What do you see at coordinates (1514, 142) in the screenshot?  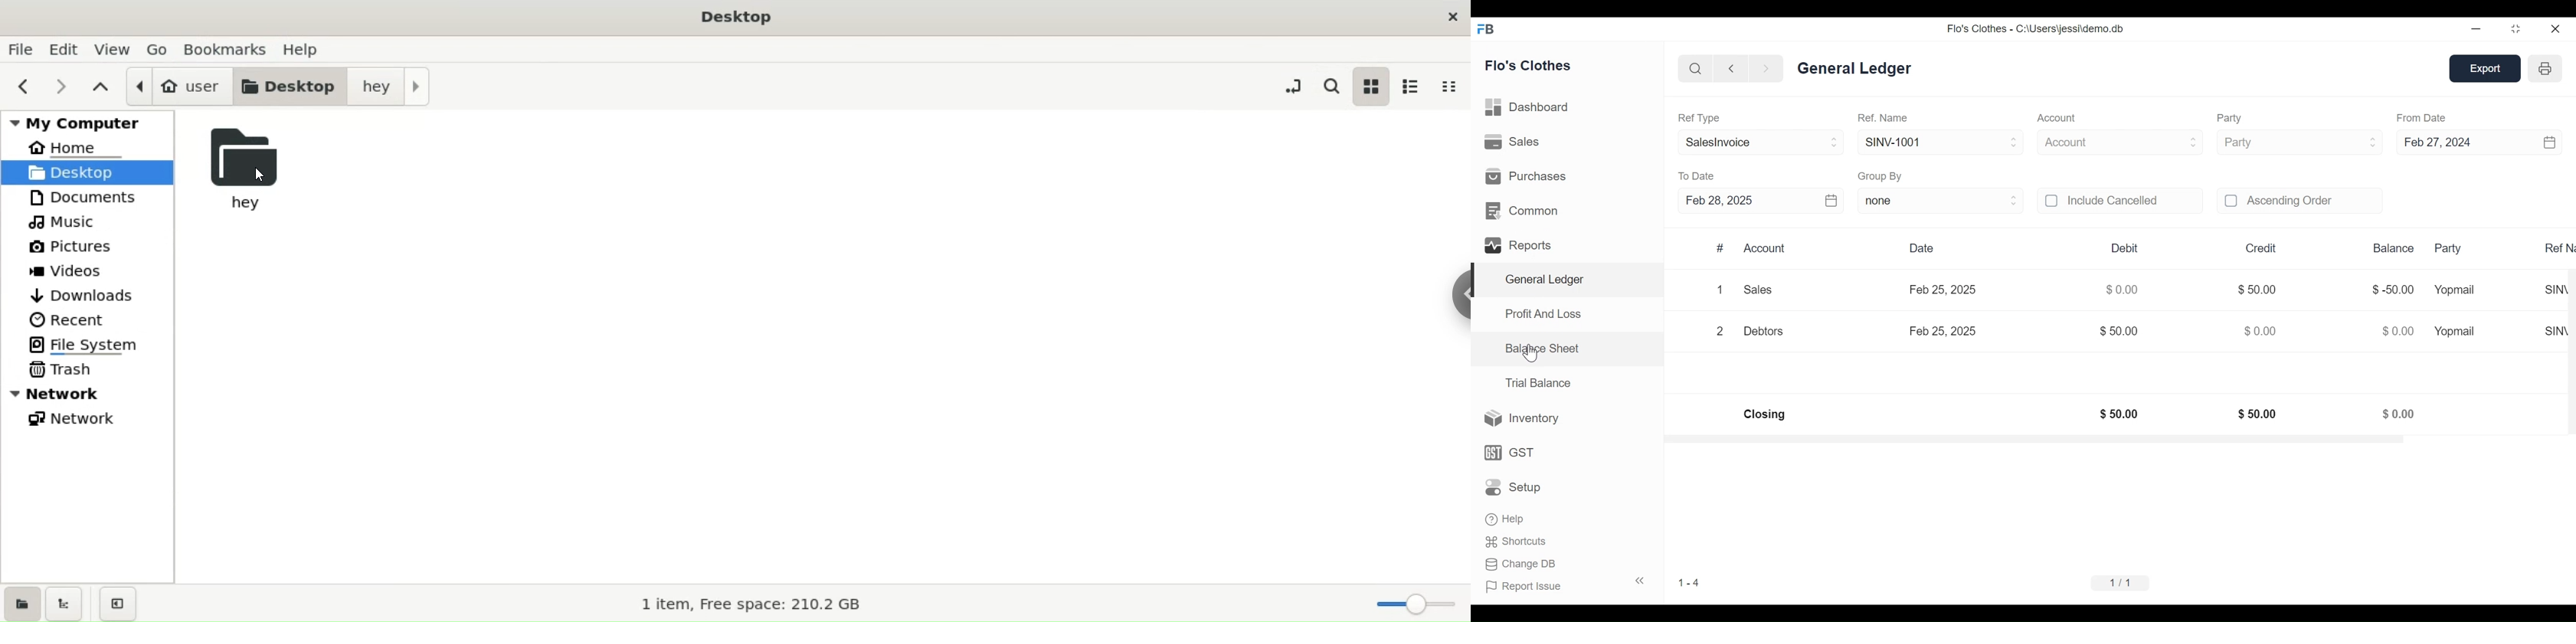 I see `sales` at bounding box center [1514, 142].